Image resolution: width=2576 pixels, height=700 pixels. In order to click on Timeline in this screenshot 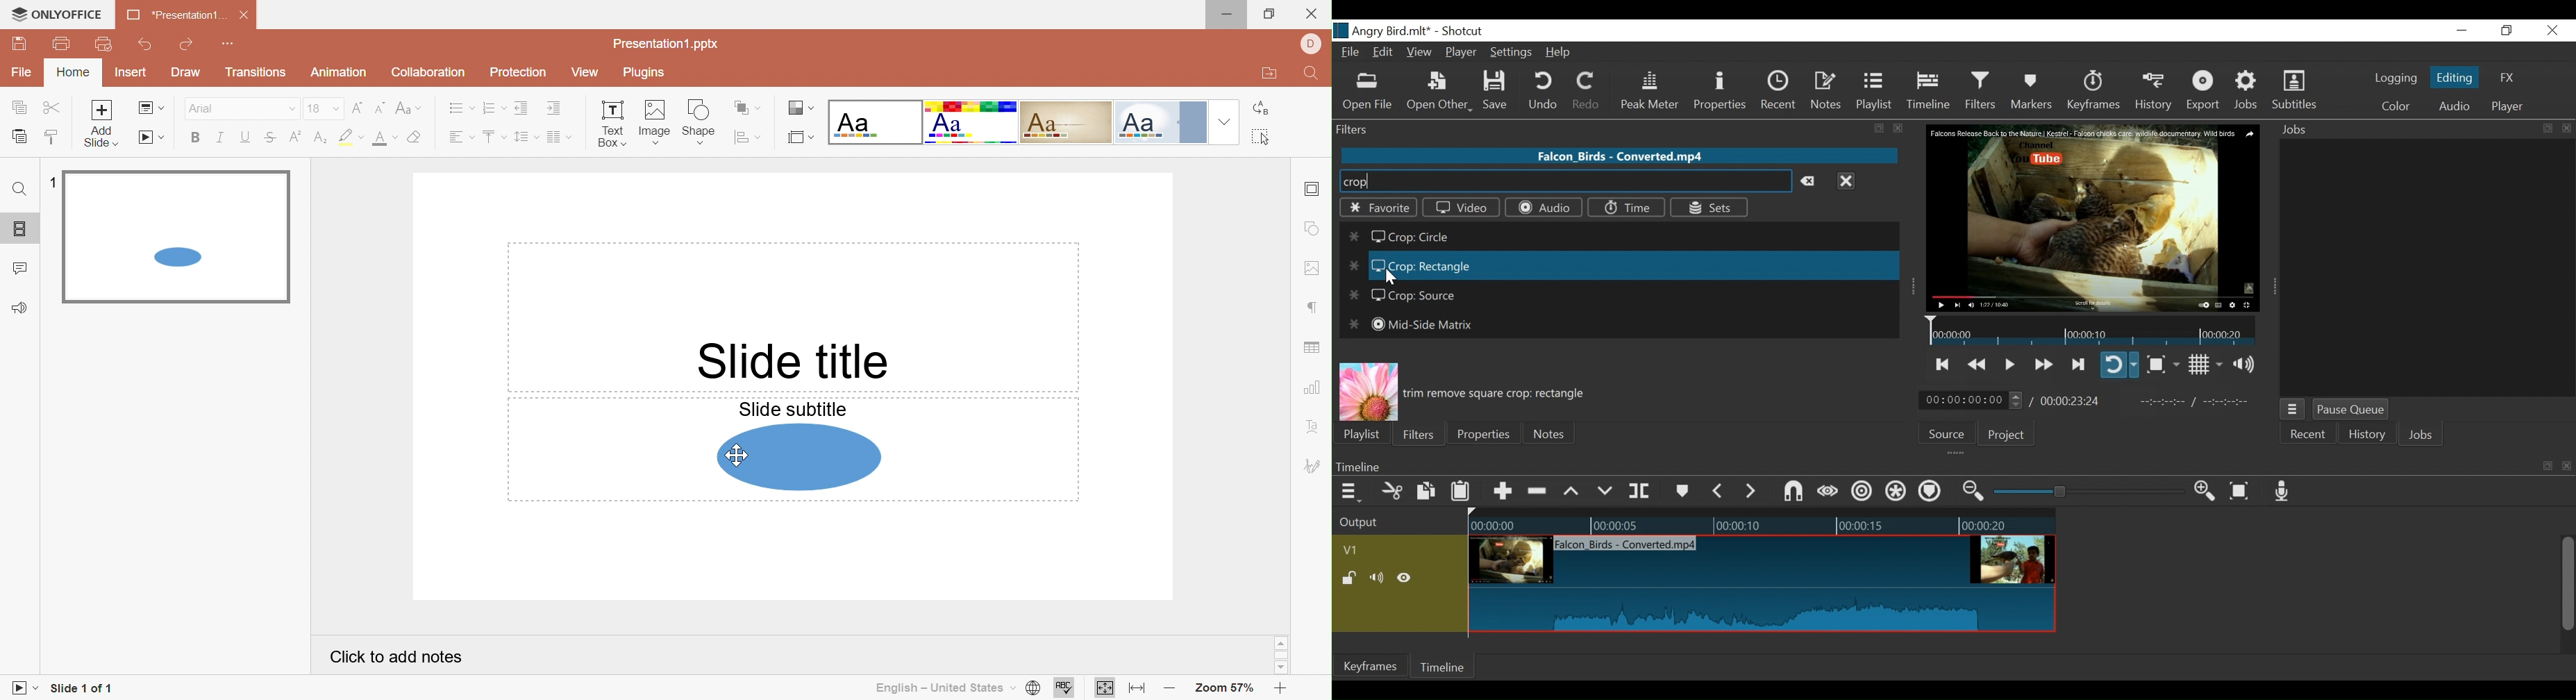, I will do `click(2093, 330)`.